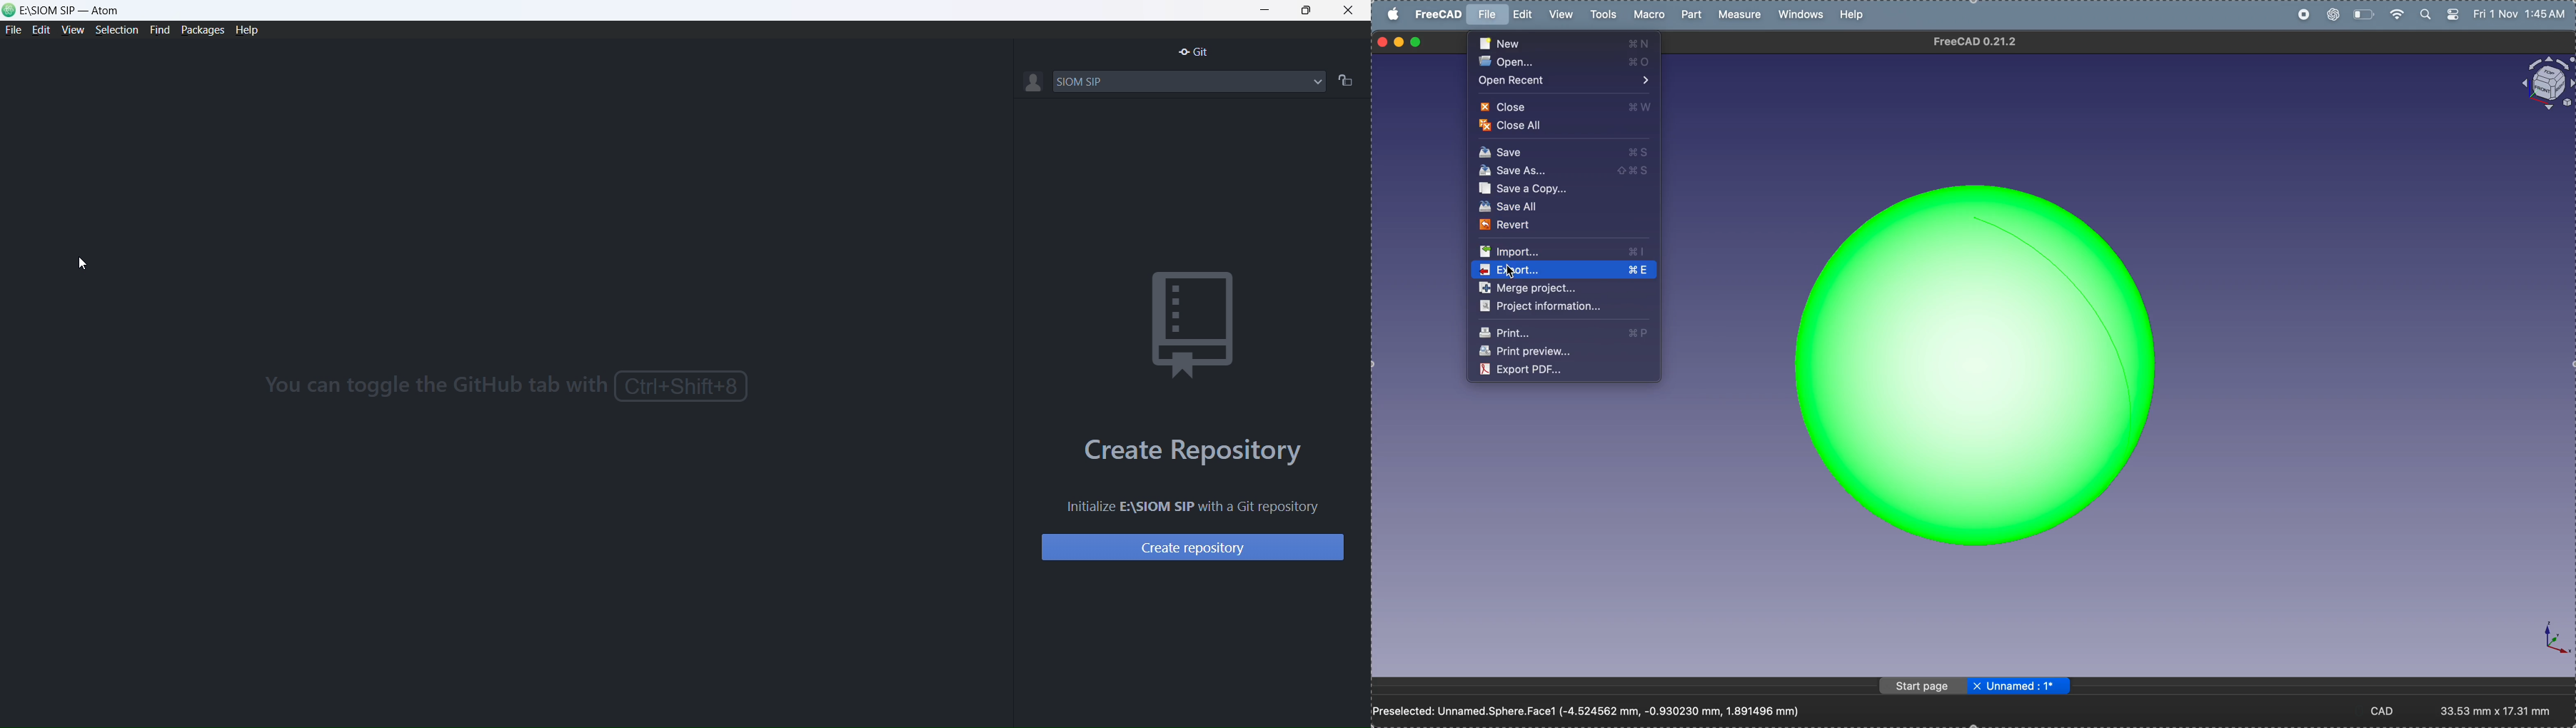 This screenshot has width=2576, height=728. Describe the element at coordinates (10, 11) in the screenshot. I see `logo` at that location.